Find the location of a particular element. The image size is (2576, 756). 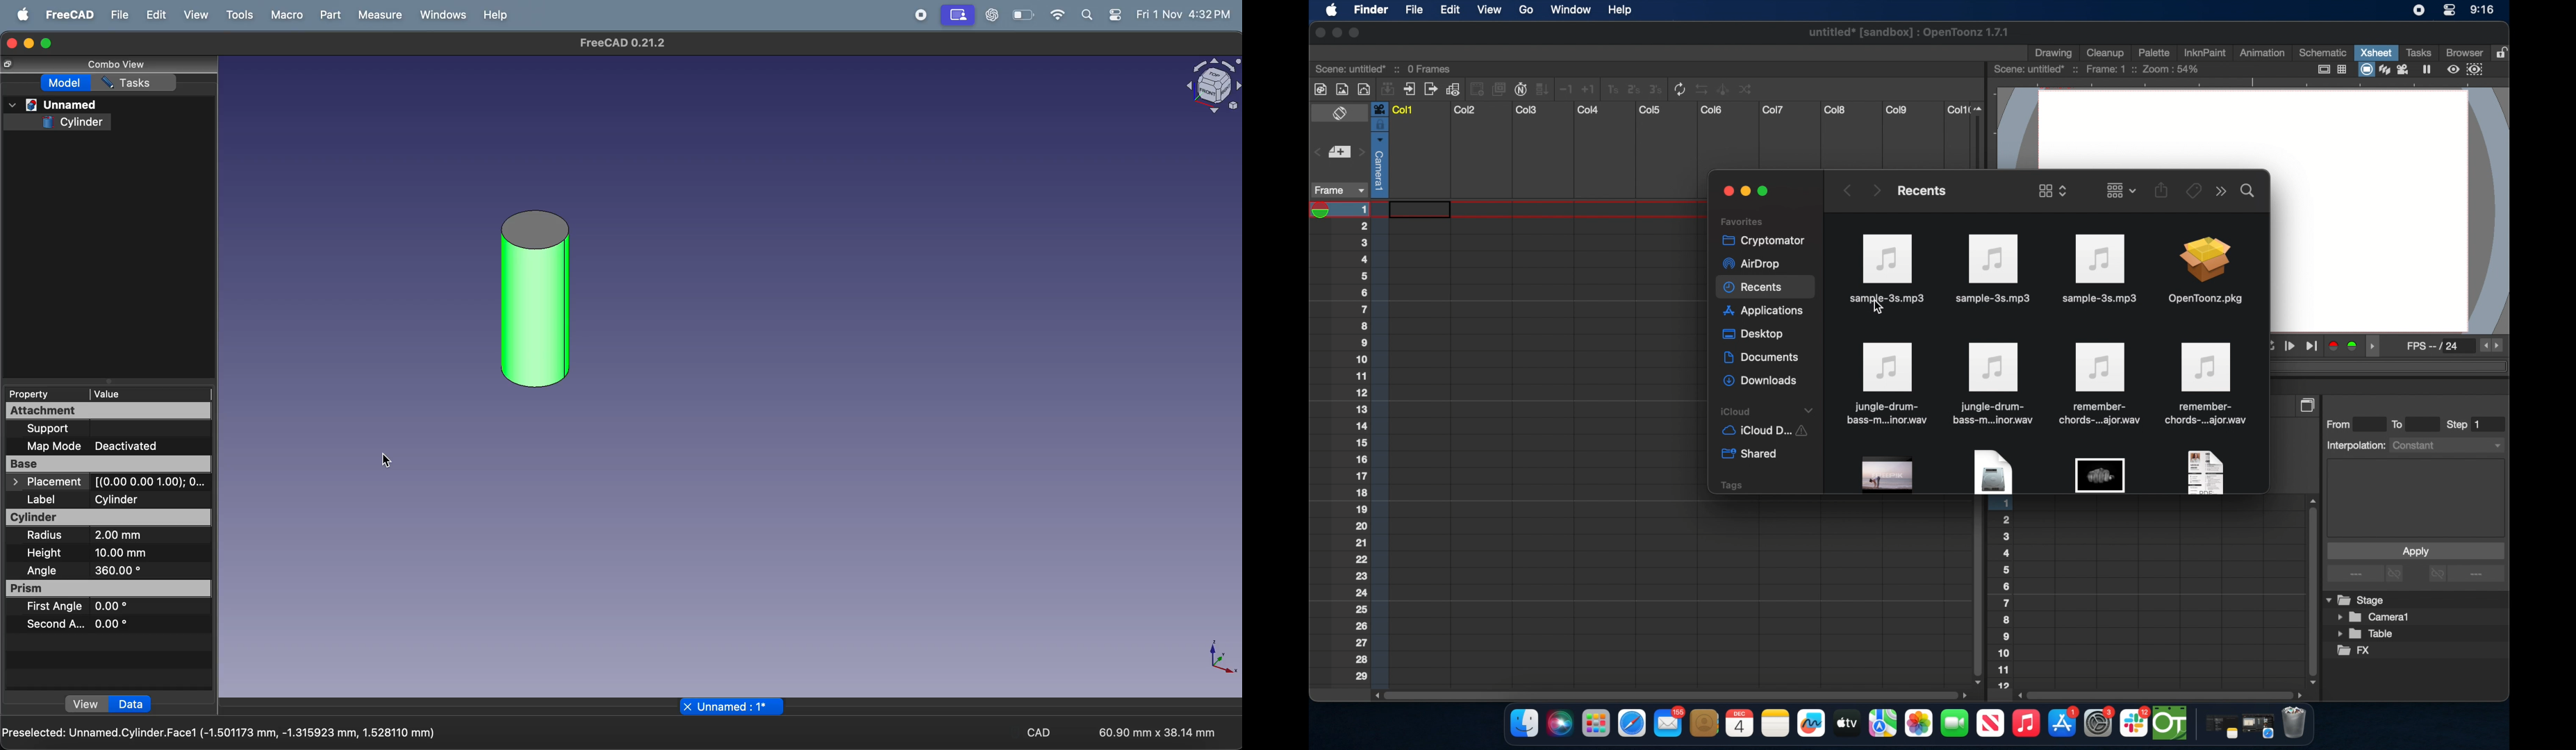

data is located at coordinates (132, 704).